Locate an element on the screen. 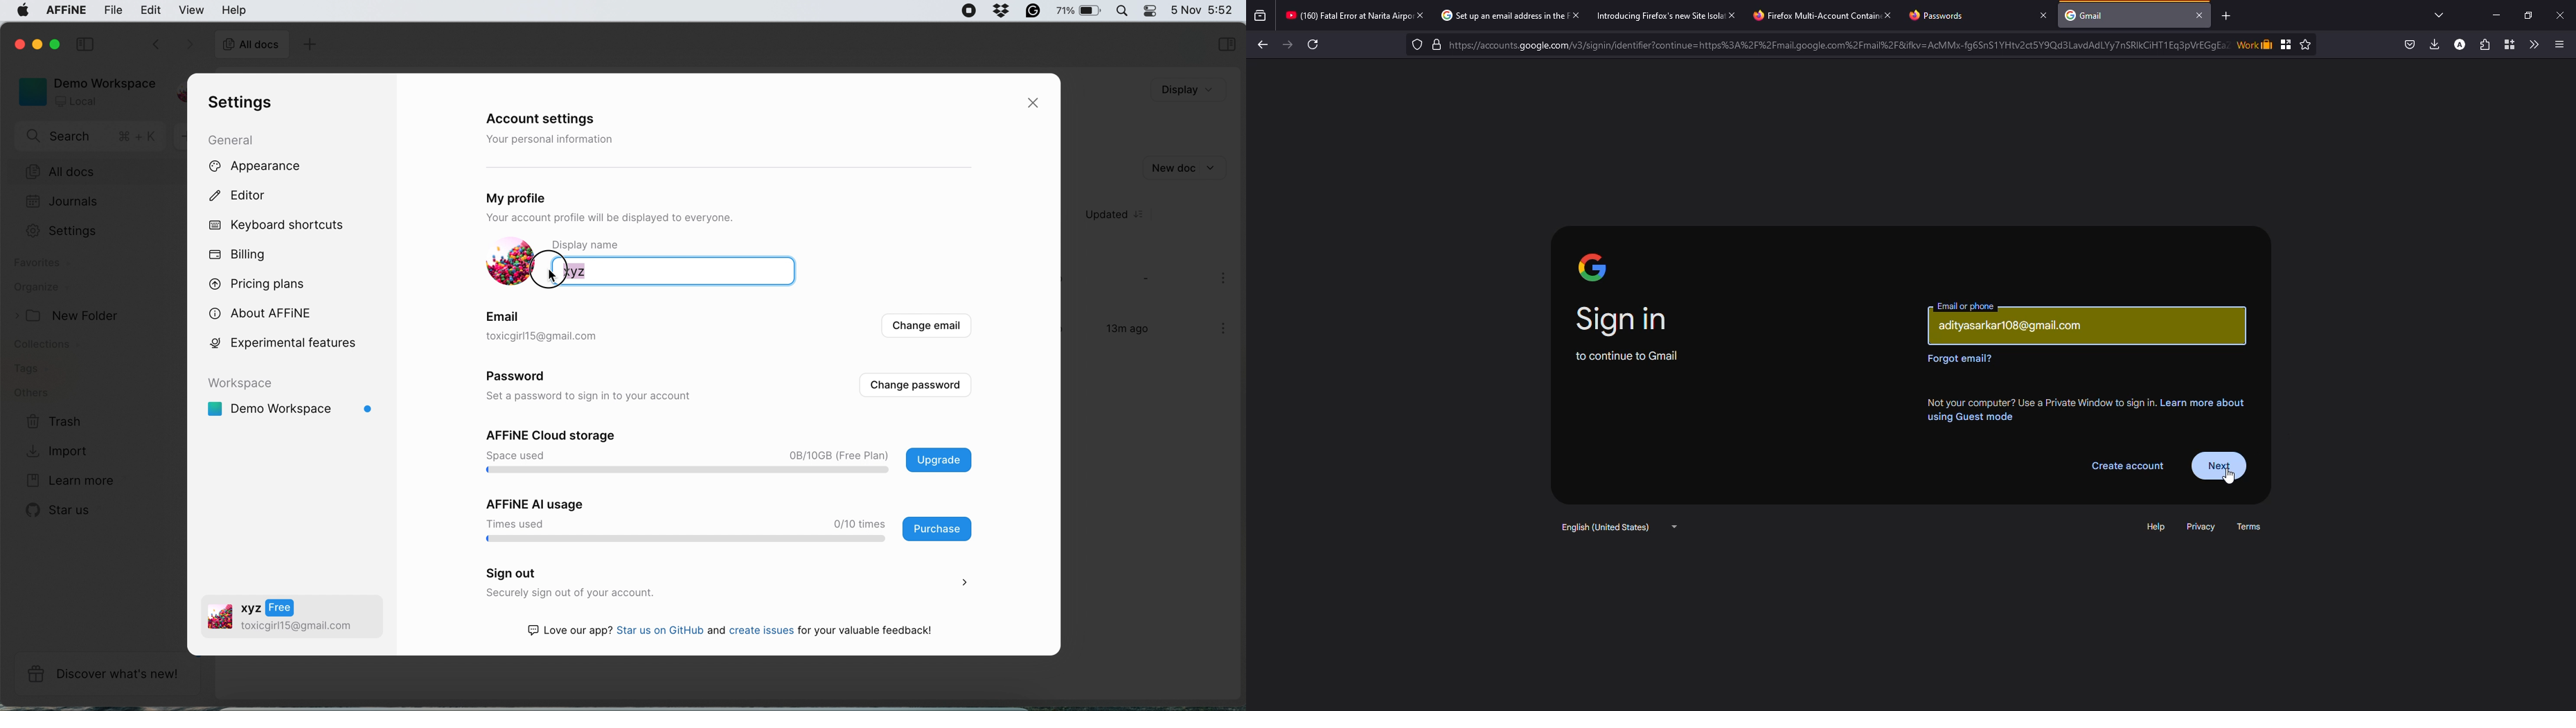 This screenshot has width=2576, height=728. change email is located at coordinates (924, 328).